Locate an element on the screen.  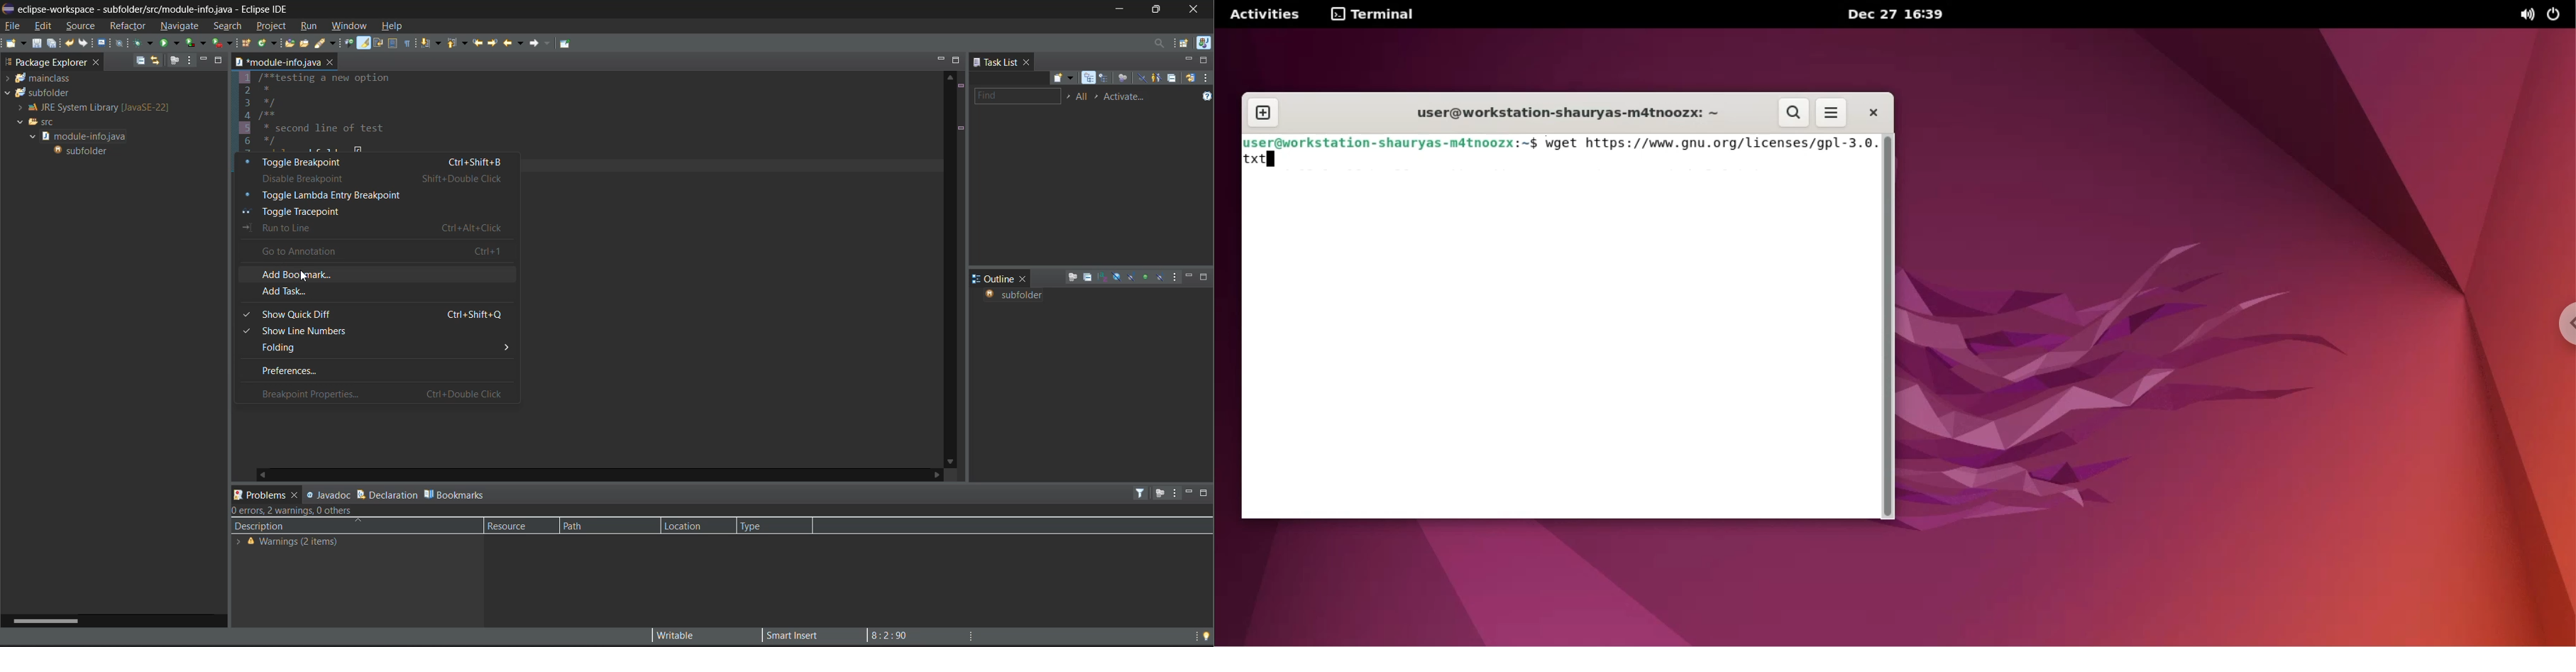
changed lines marks is located at coordinates (960, 129).